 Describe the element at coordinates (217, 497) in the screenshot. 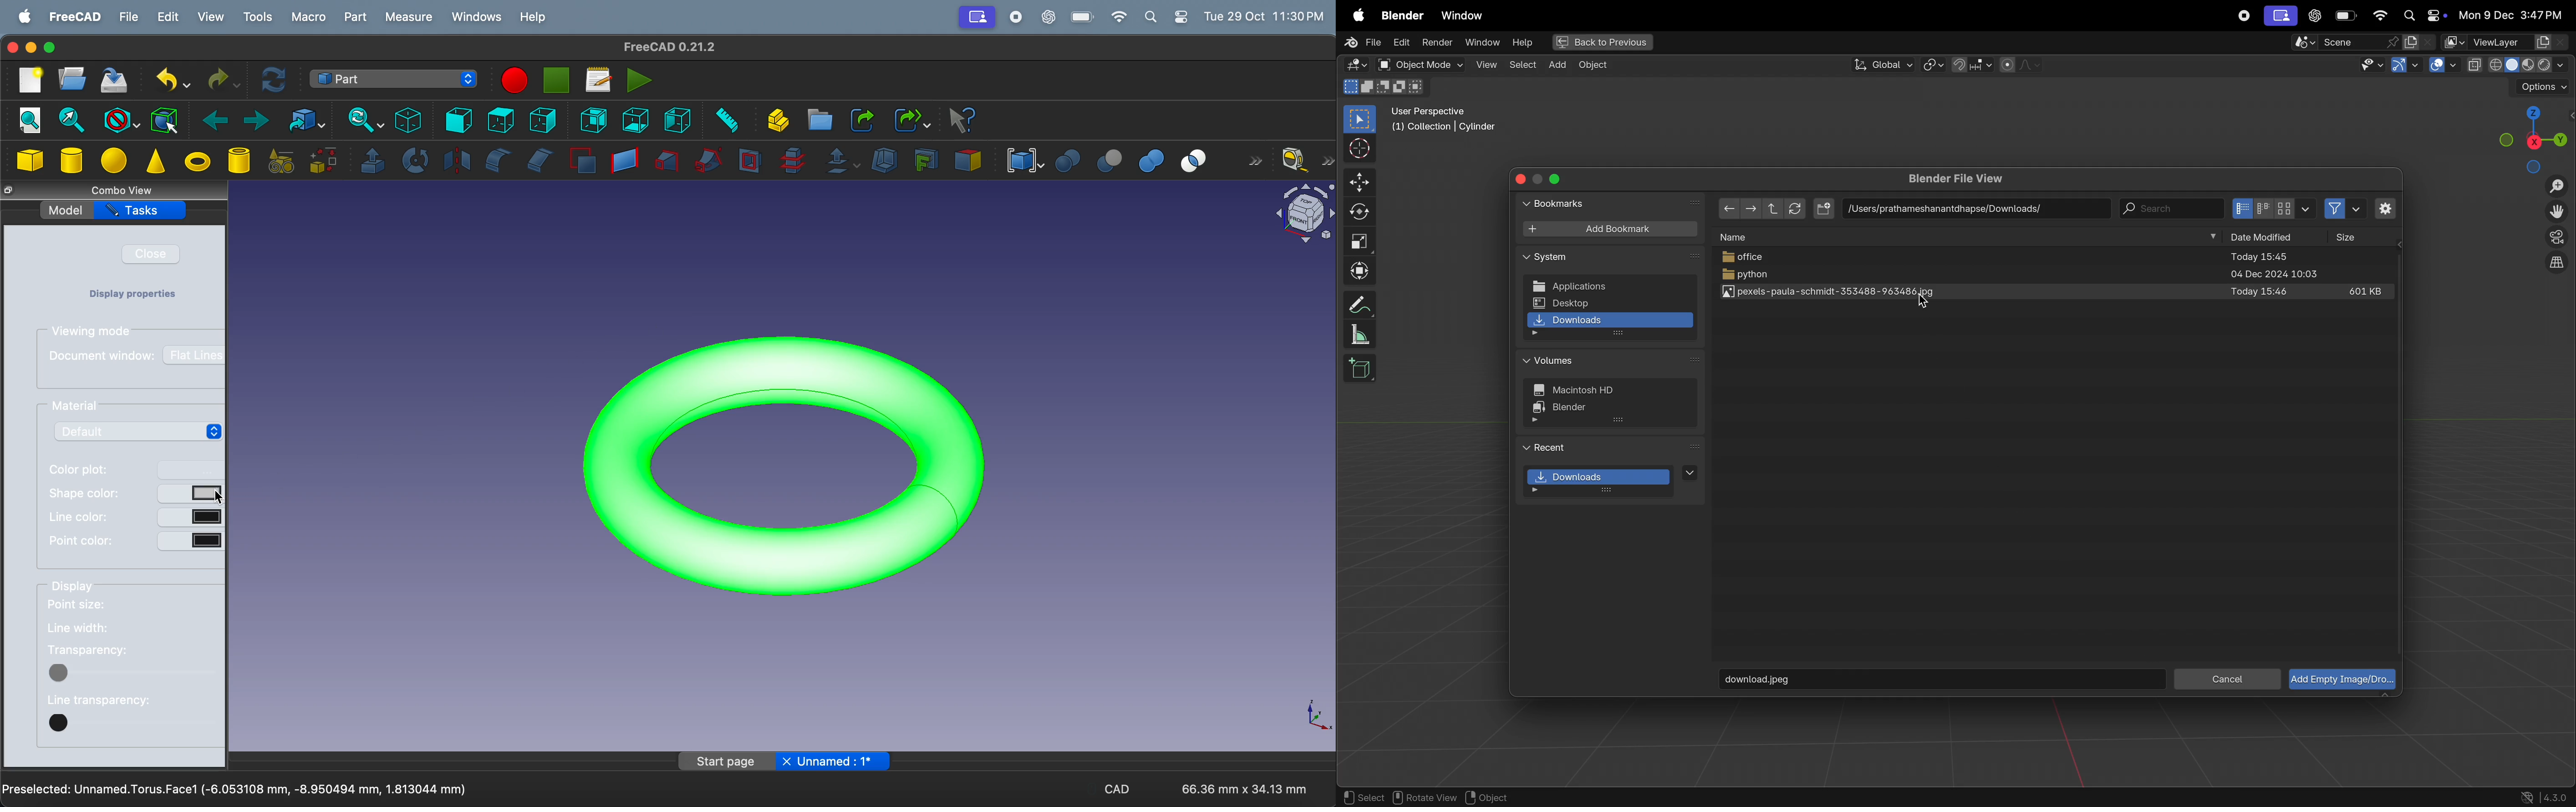

I see `cursor` at that location.